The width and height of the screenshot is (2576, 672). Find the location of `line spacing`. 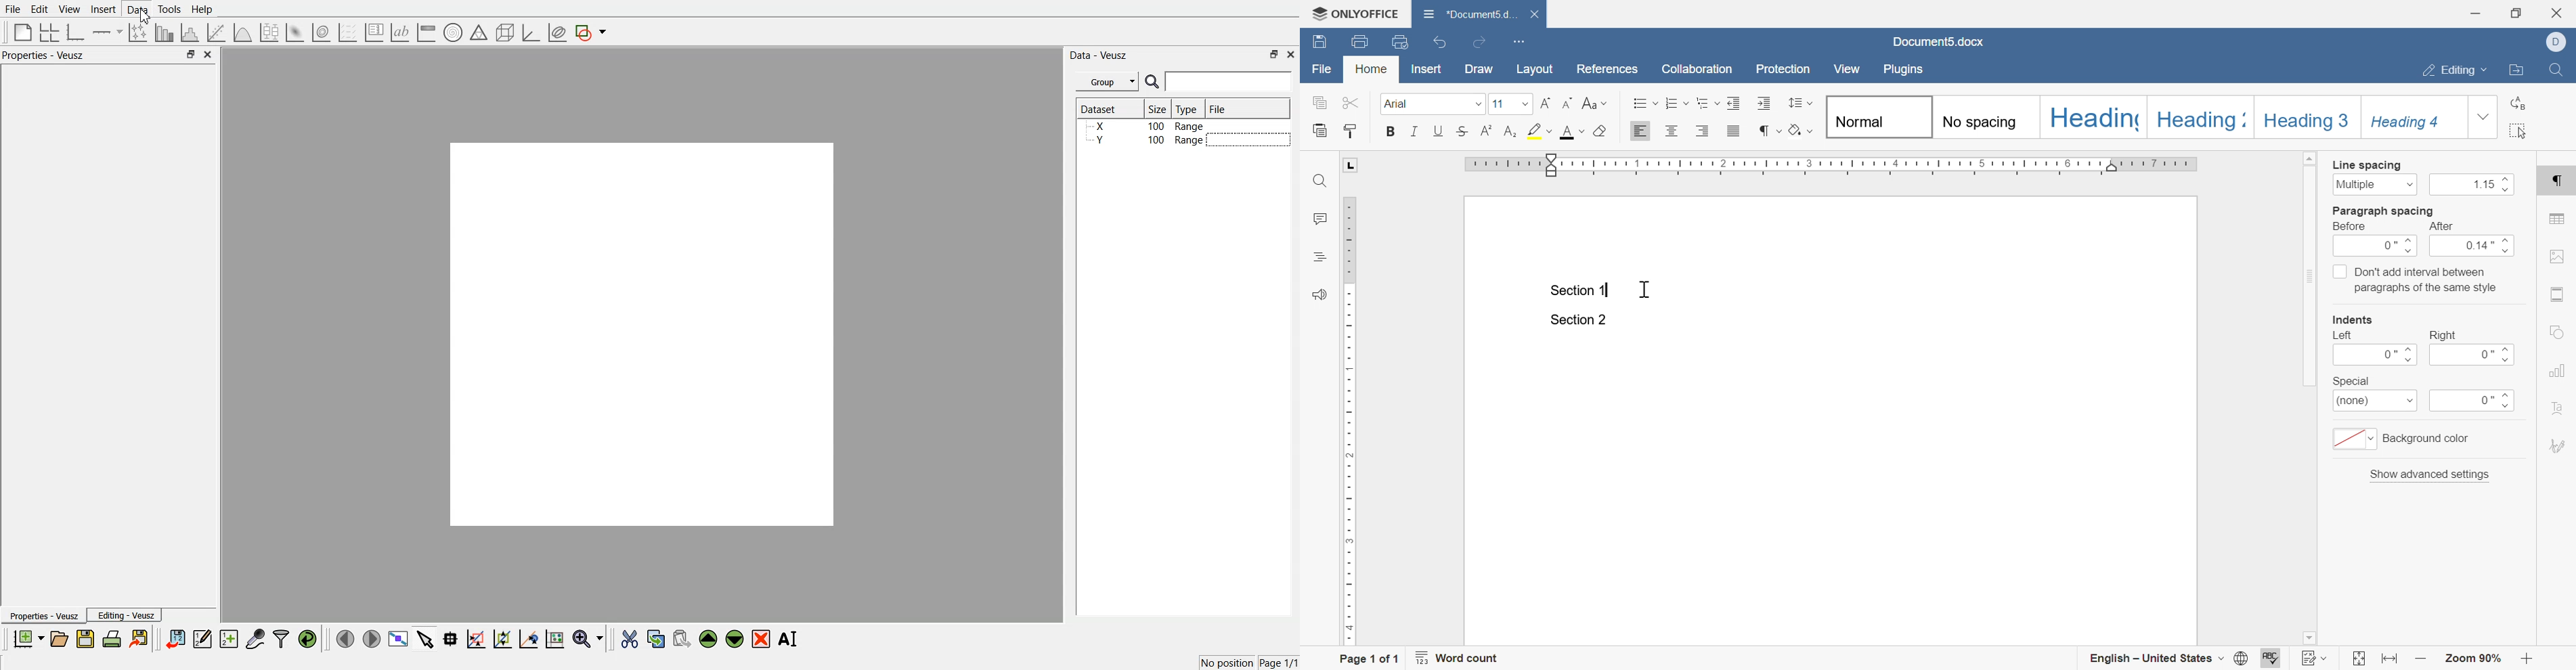

line spacing is located at coordinates (1799, 102).